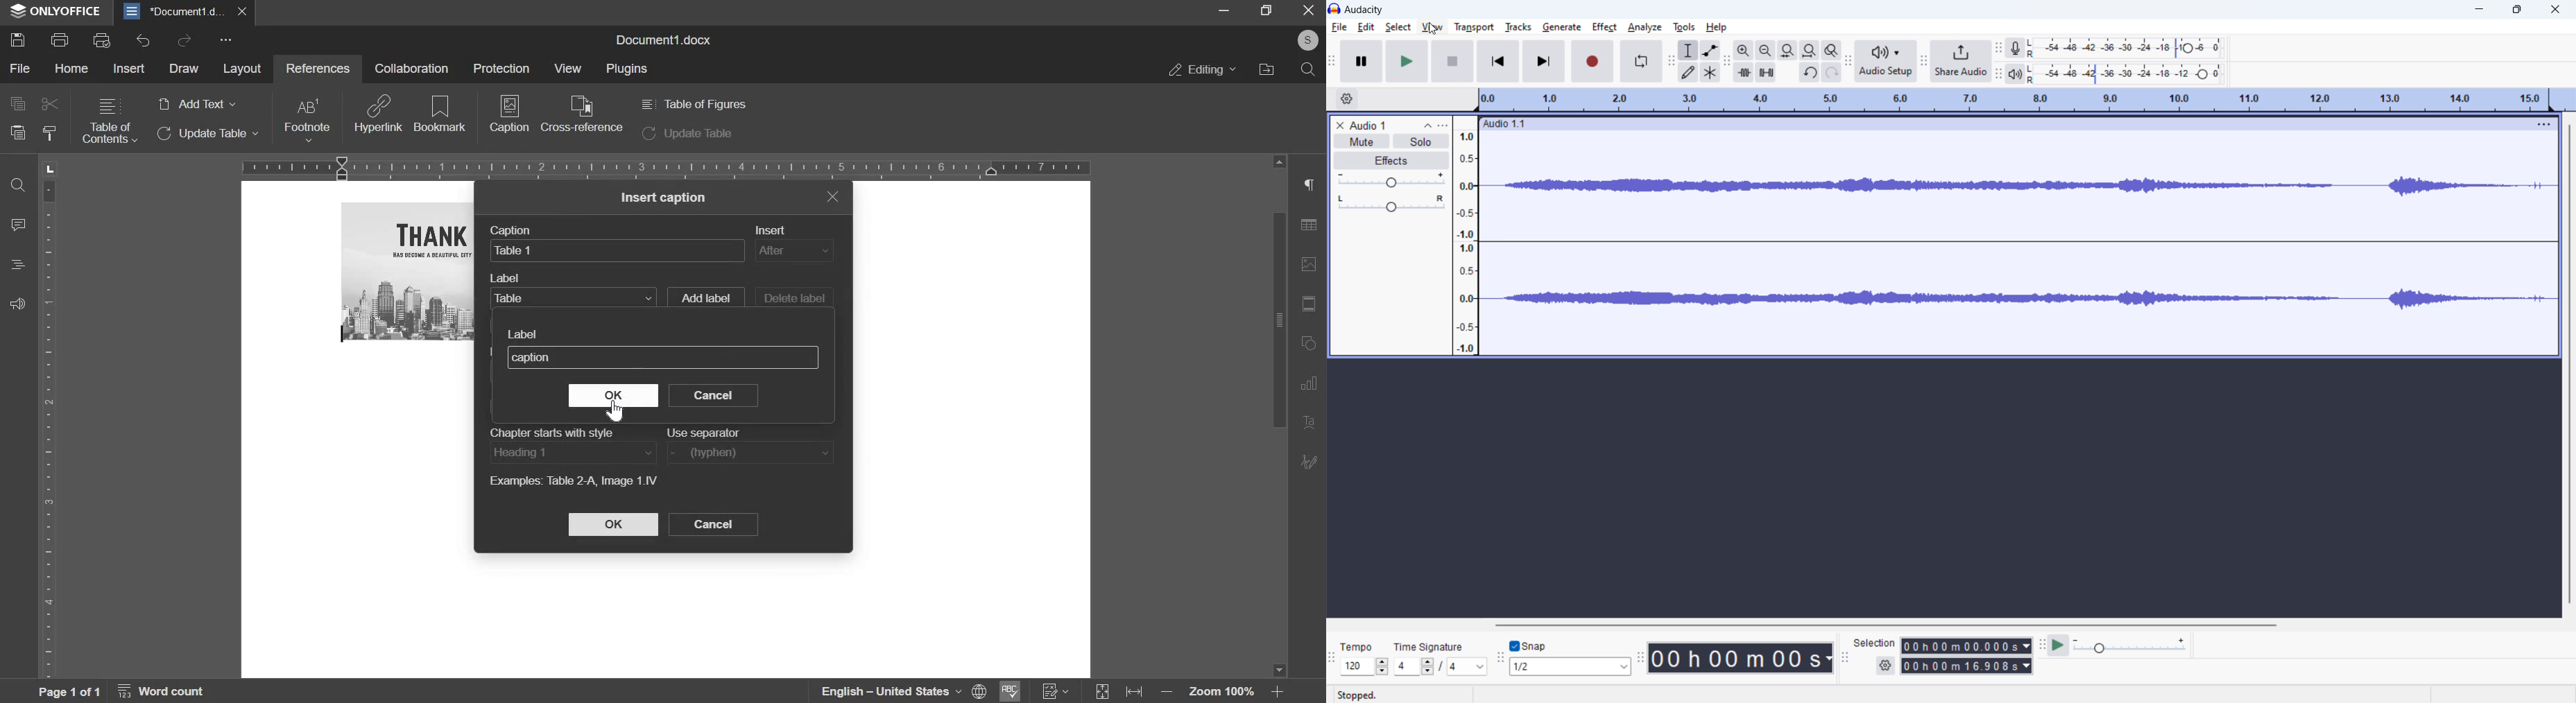 Image resolution: width=2576 pixels, height=728 pixels. Describe the element at coordinates (1966, 666) in the screenshot. I see `end time` at that location.